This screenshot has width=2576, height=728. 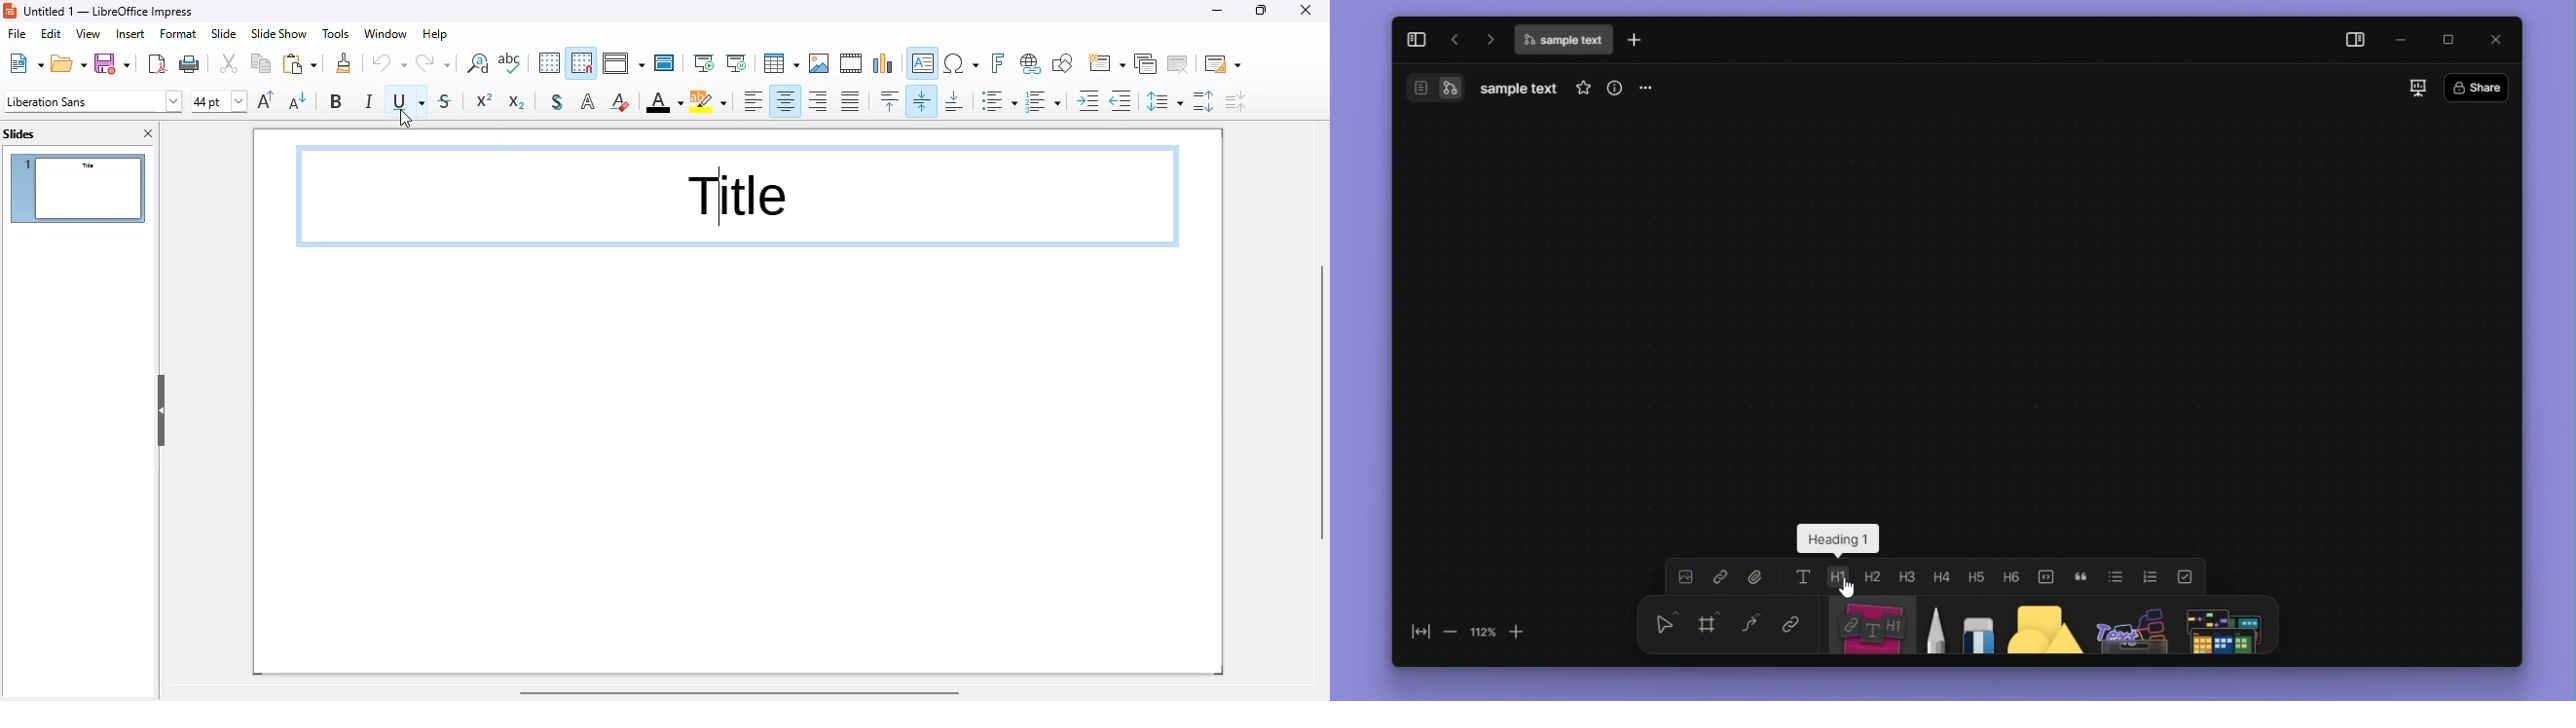 What do you see at coordinates (10, 11) in the screenshot?
I see `logo` at bounding box center [10, 11].